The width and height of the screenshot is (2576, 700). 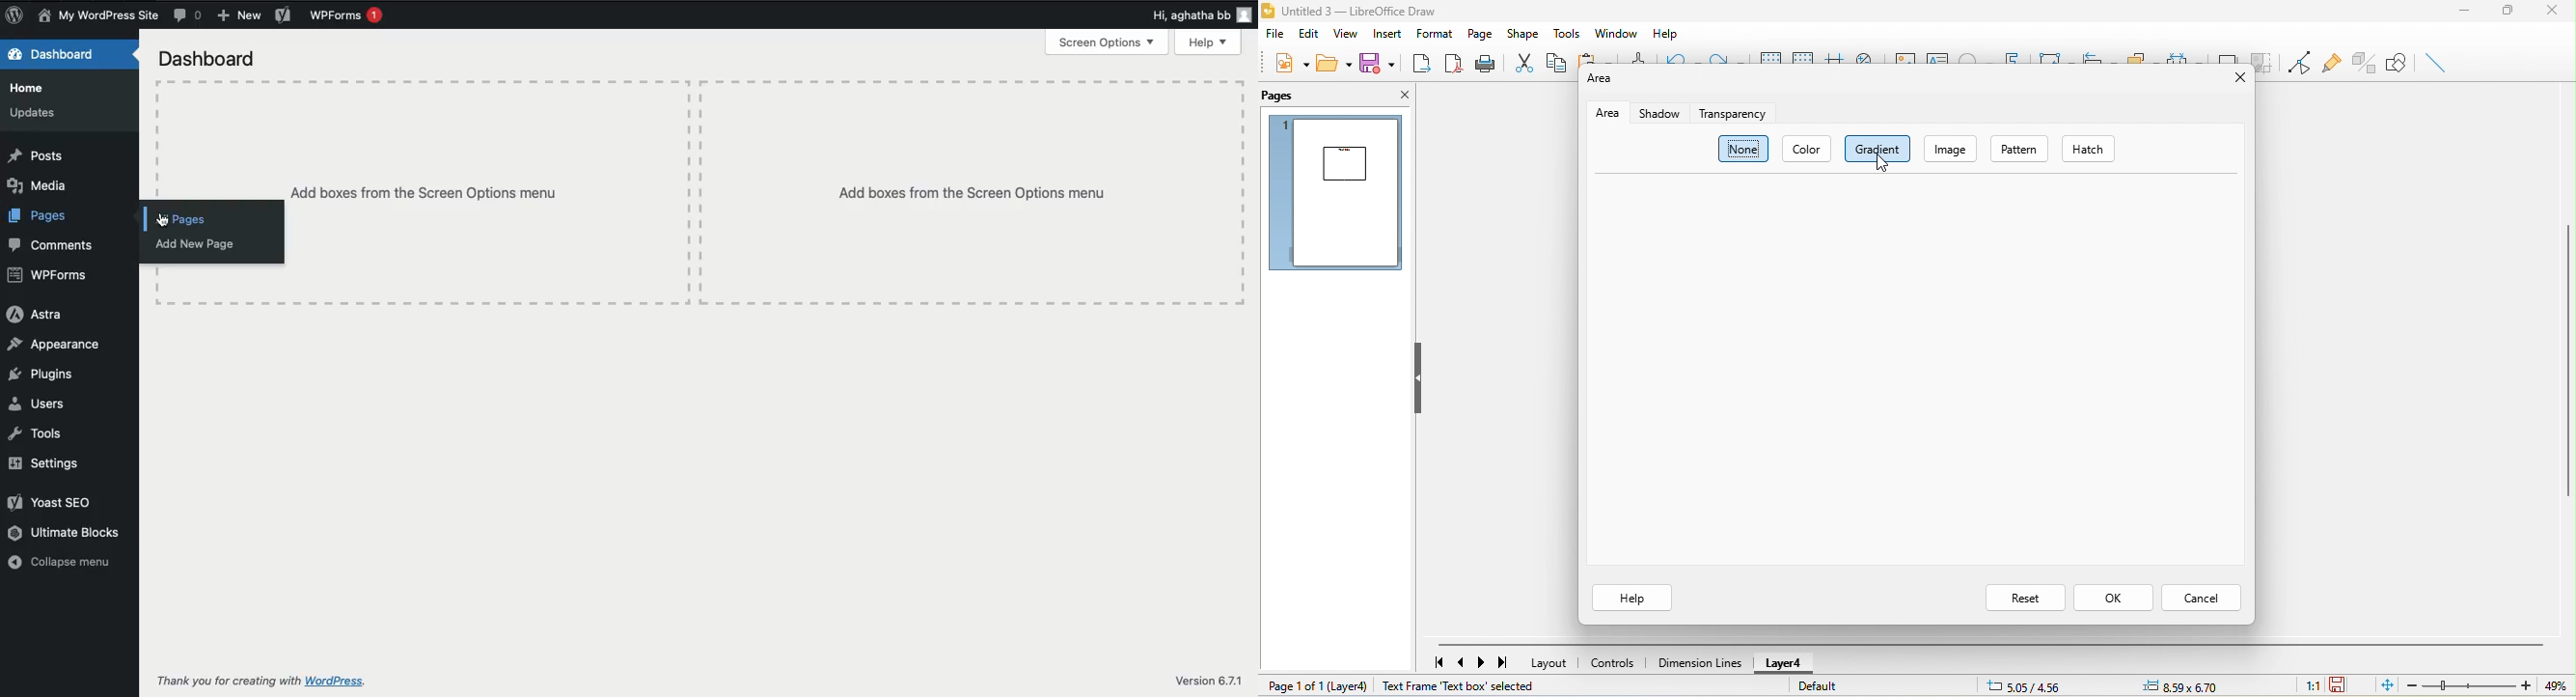 What do you see at coordinates (1423, 376) in the screenshot?
I see `hide` at bounding box center [1423, 376].